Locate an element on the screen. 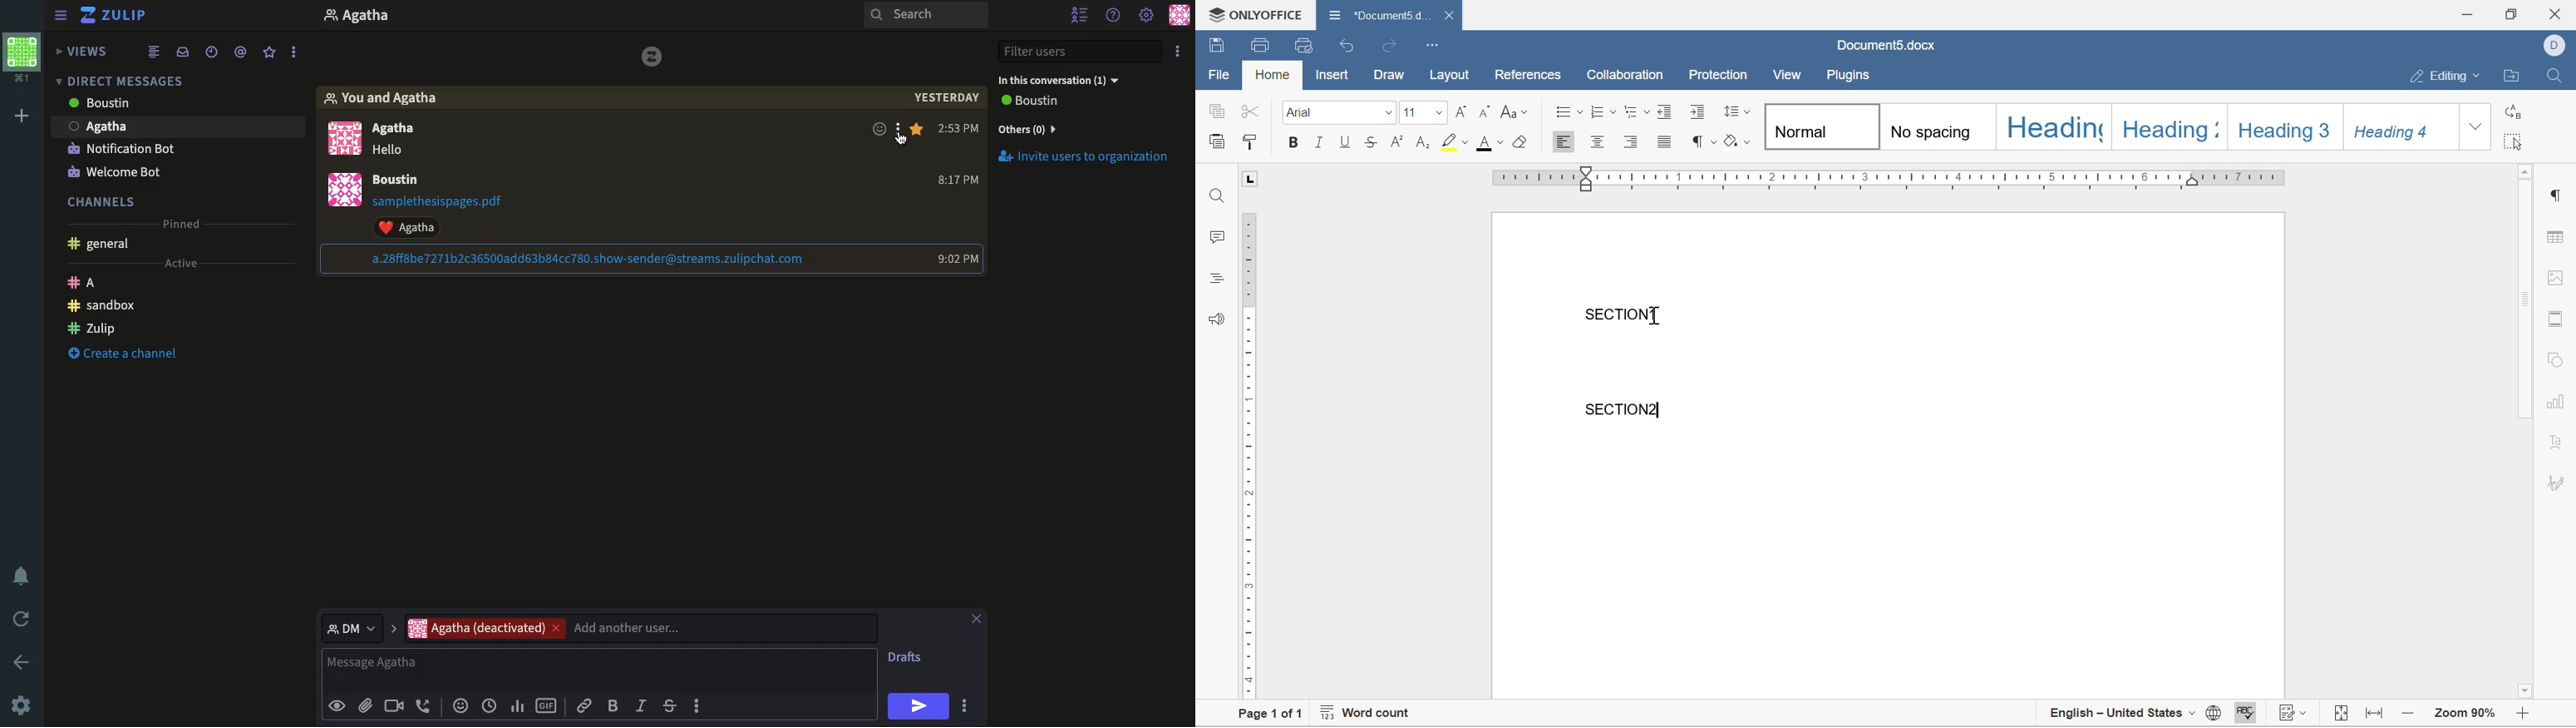  Back is located at coordinates (18, 660).